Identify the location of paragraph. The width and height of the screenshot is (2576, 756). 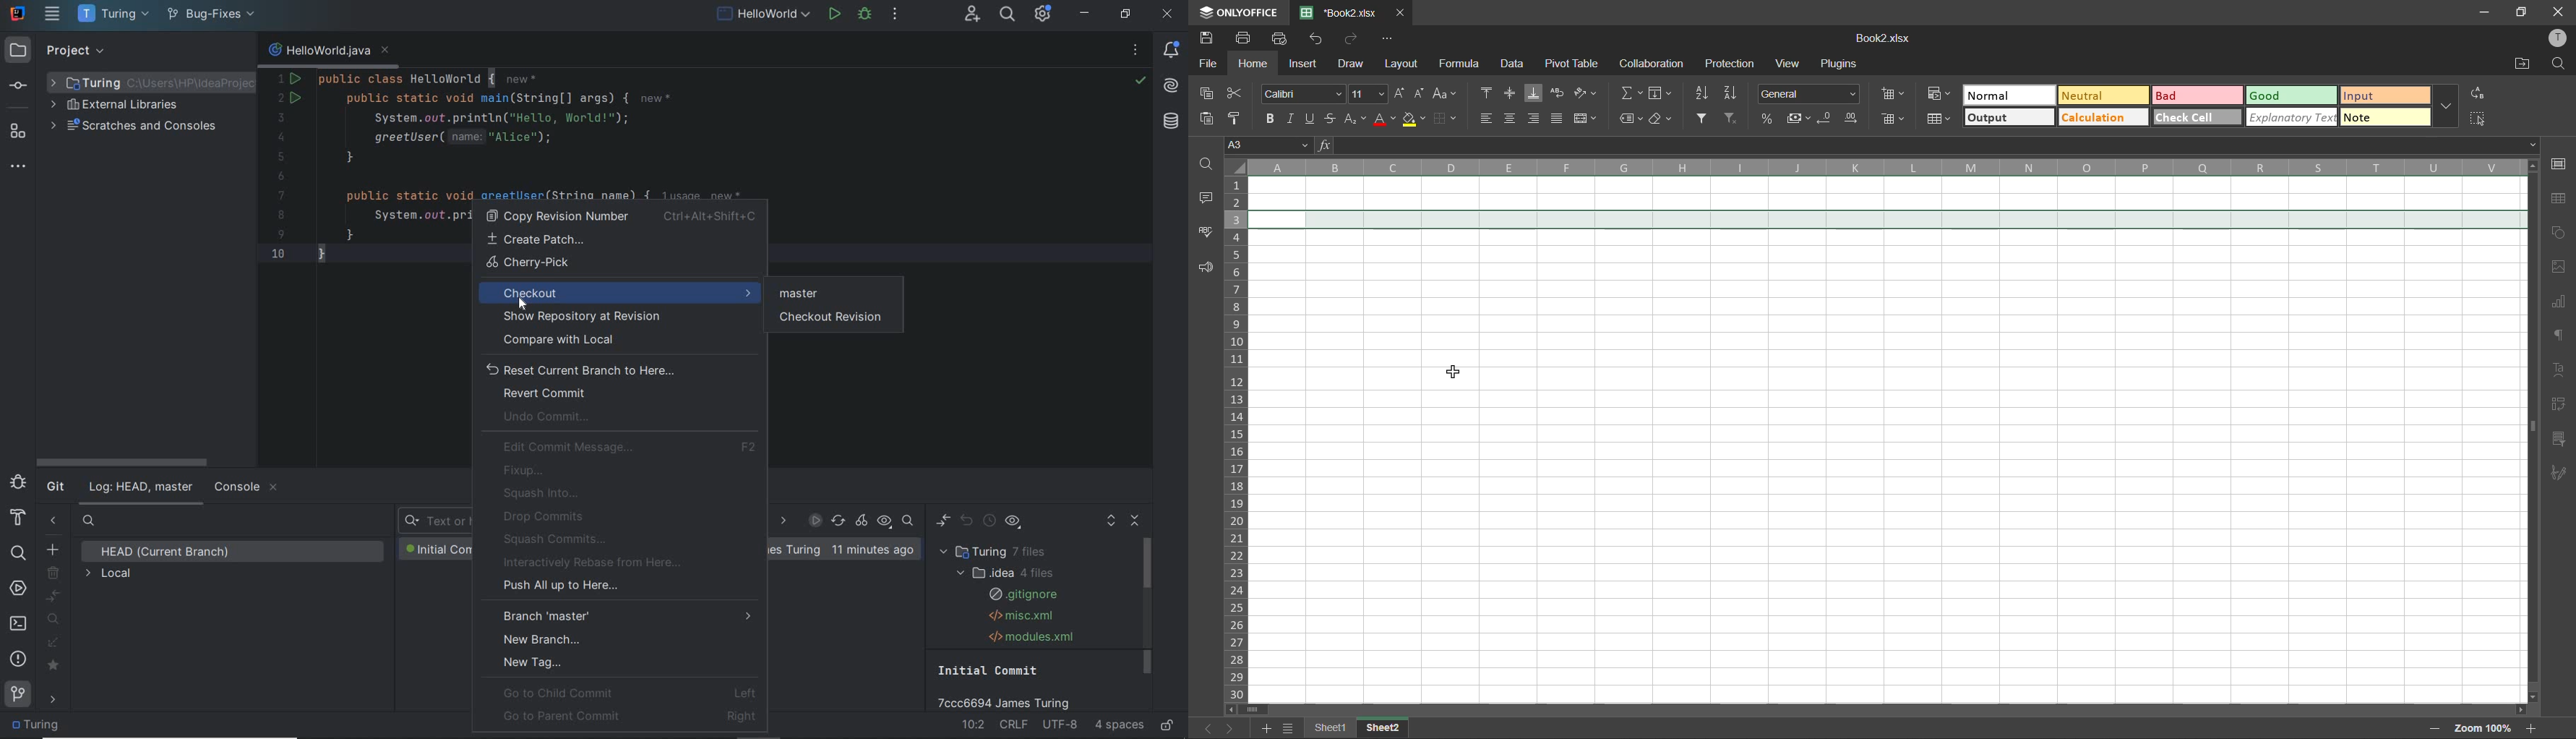
(2562, 337).